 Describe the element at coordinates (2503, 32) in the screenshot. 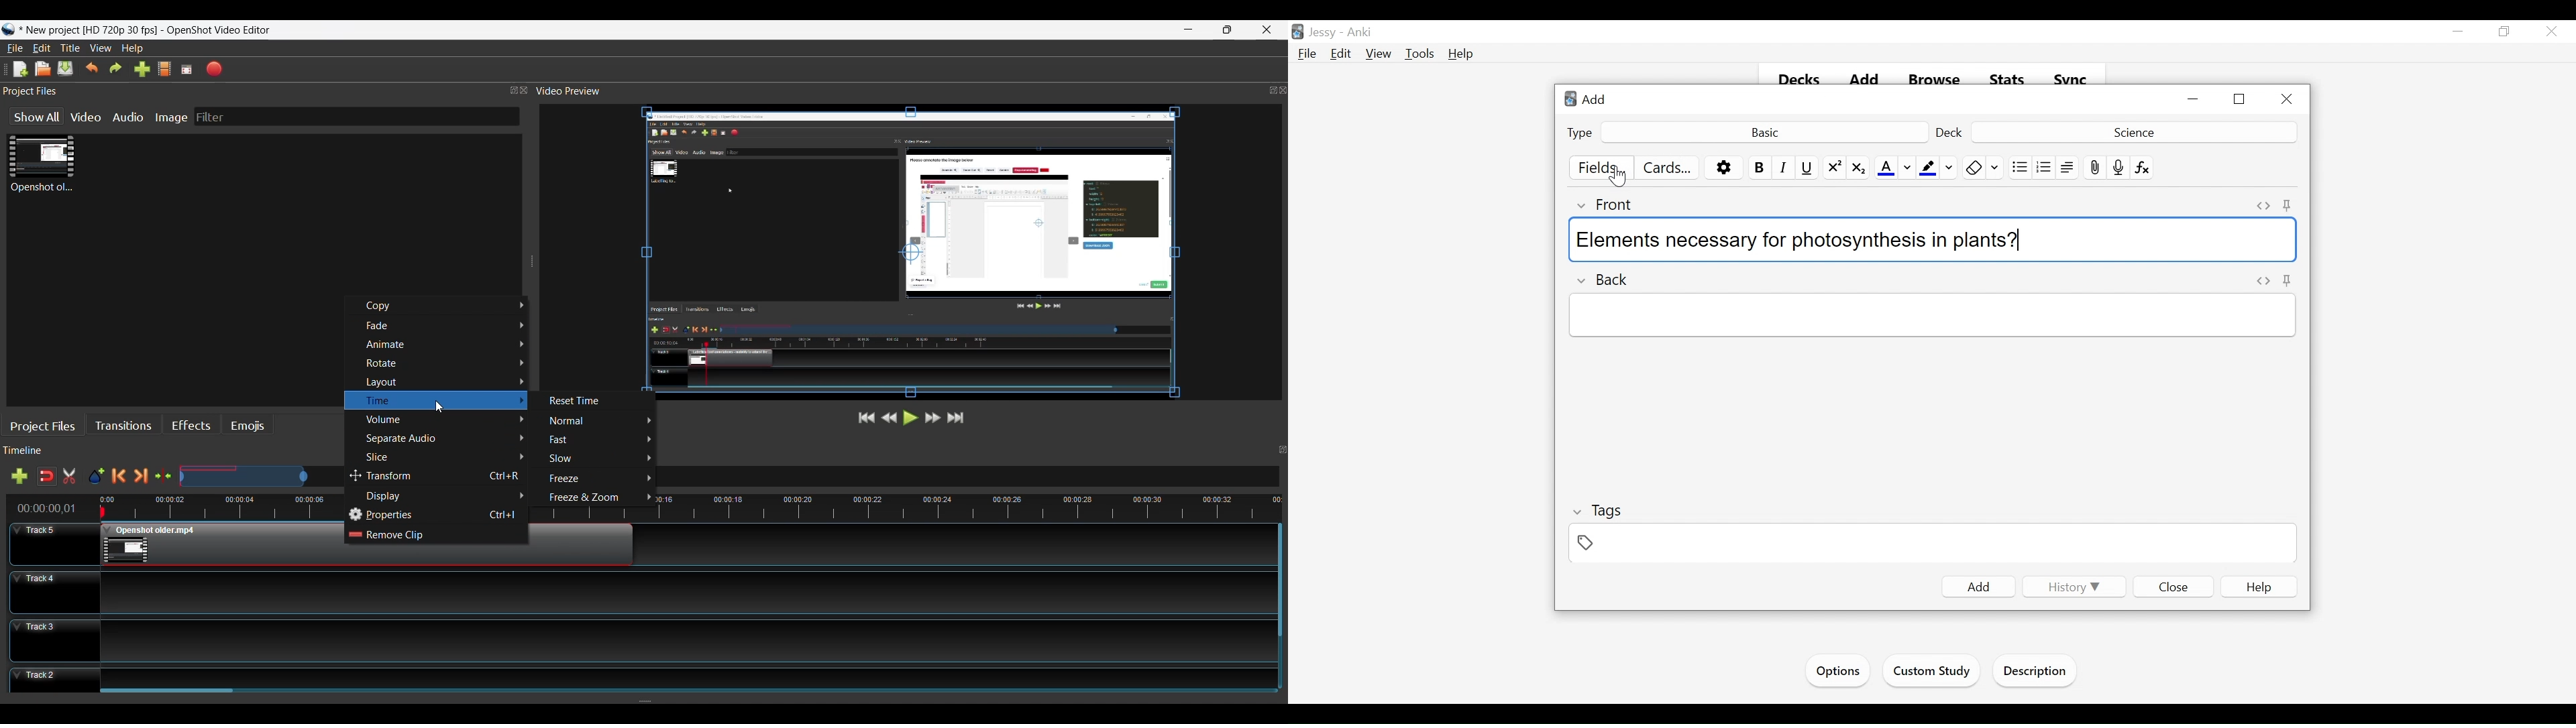

I see `Restore` at that location.